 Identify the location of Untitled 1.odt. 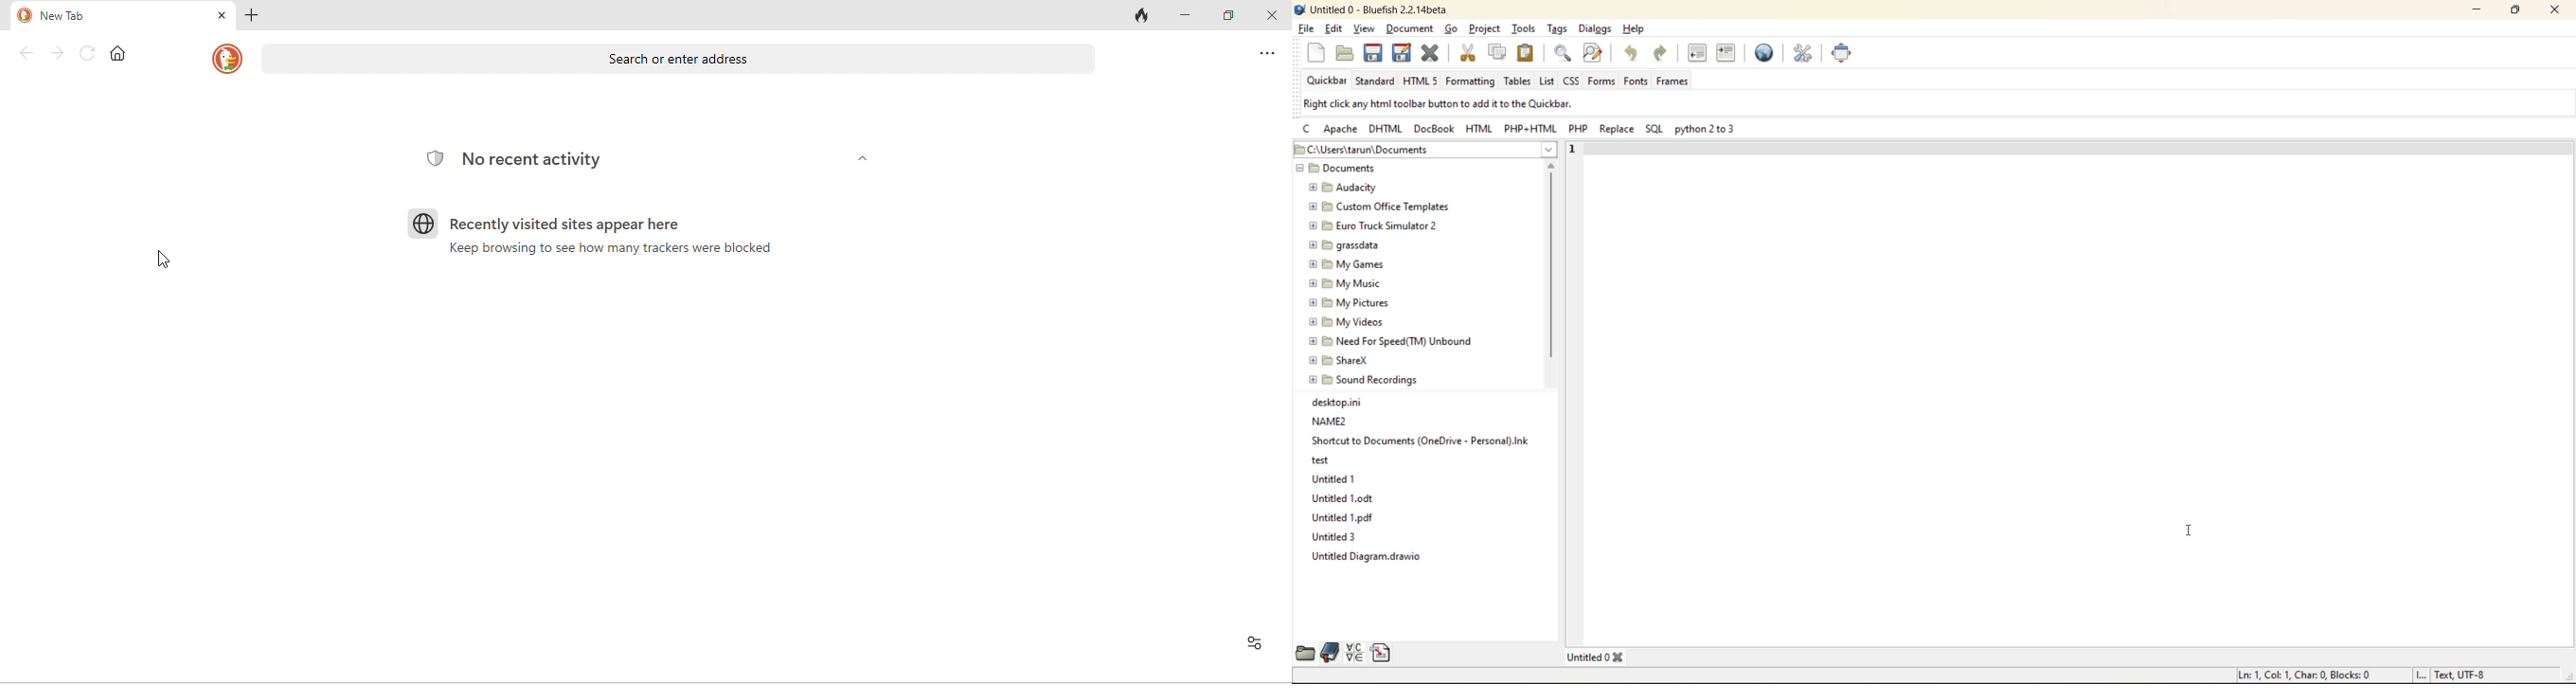
(1340, 499).